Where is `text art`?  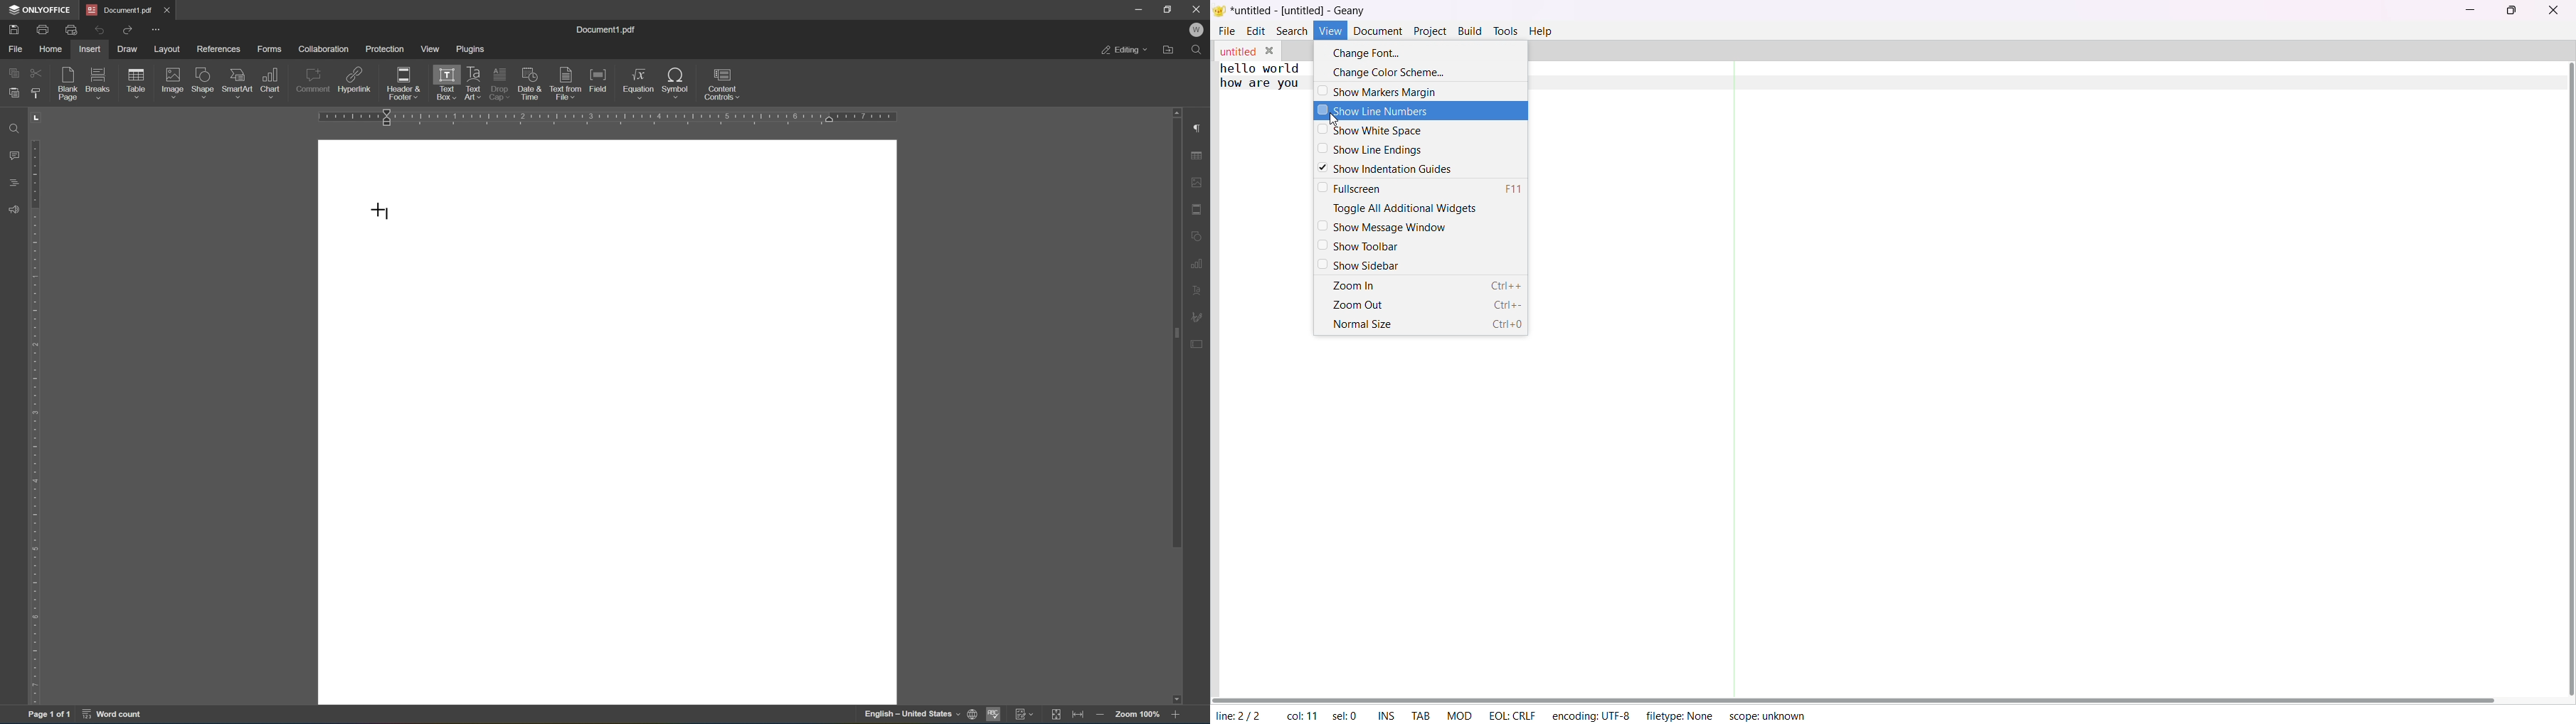
text art is located at coordinates (472, 82).